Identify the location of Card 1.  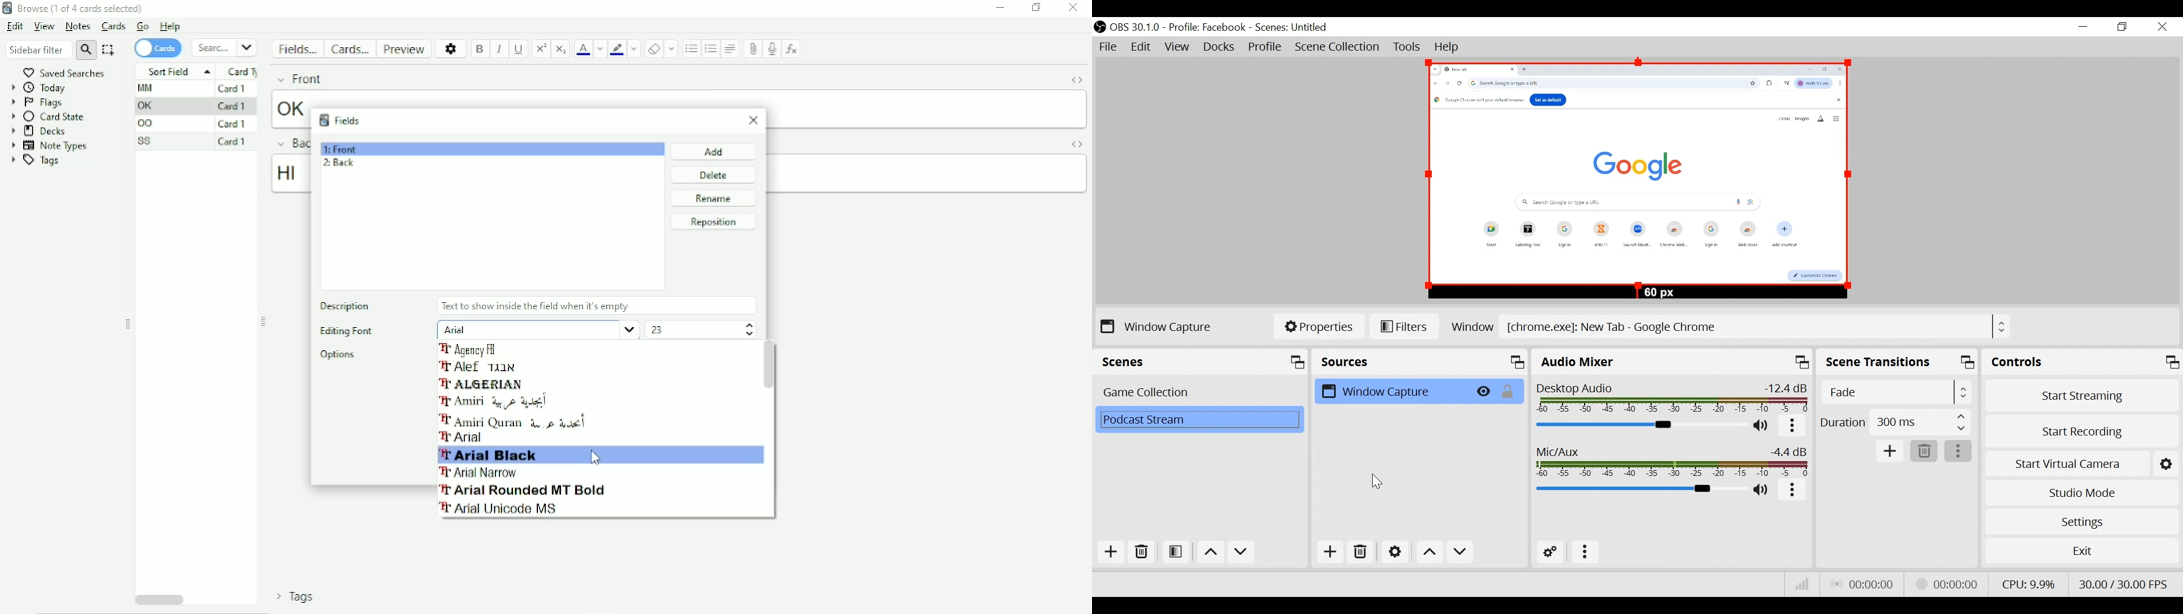
(234, 88).